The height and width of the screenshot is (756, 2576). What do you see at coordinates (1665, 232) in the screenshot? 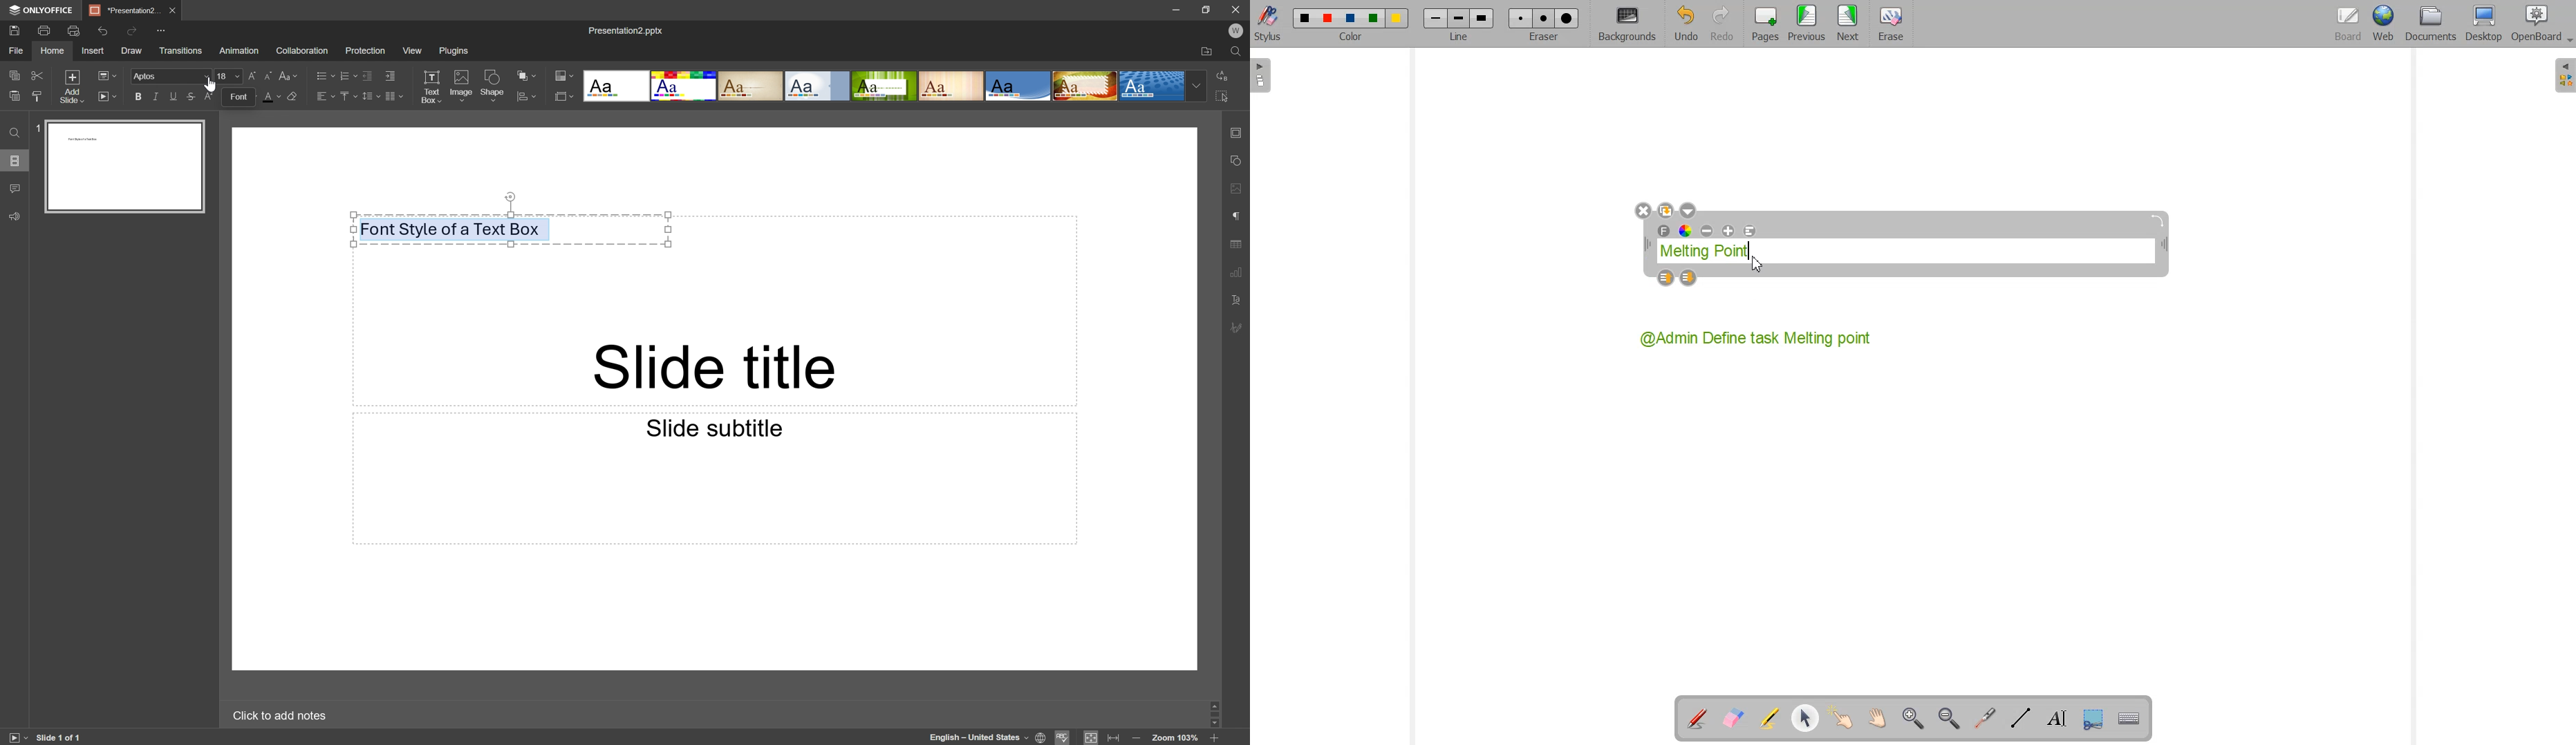
I see `Font Text ` at bounding box center [1665, 232].